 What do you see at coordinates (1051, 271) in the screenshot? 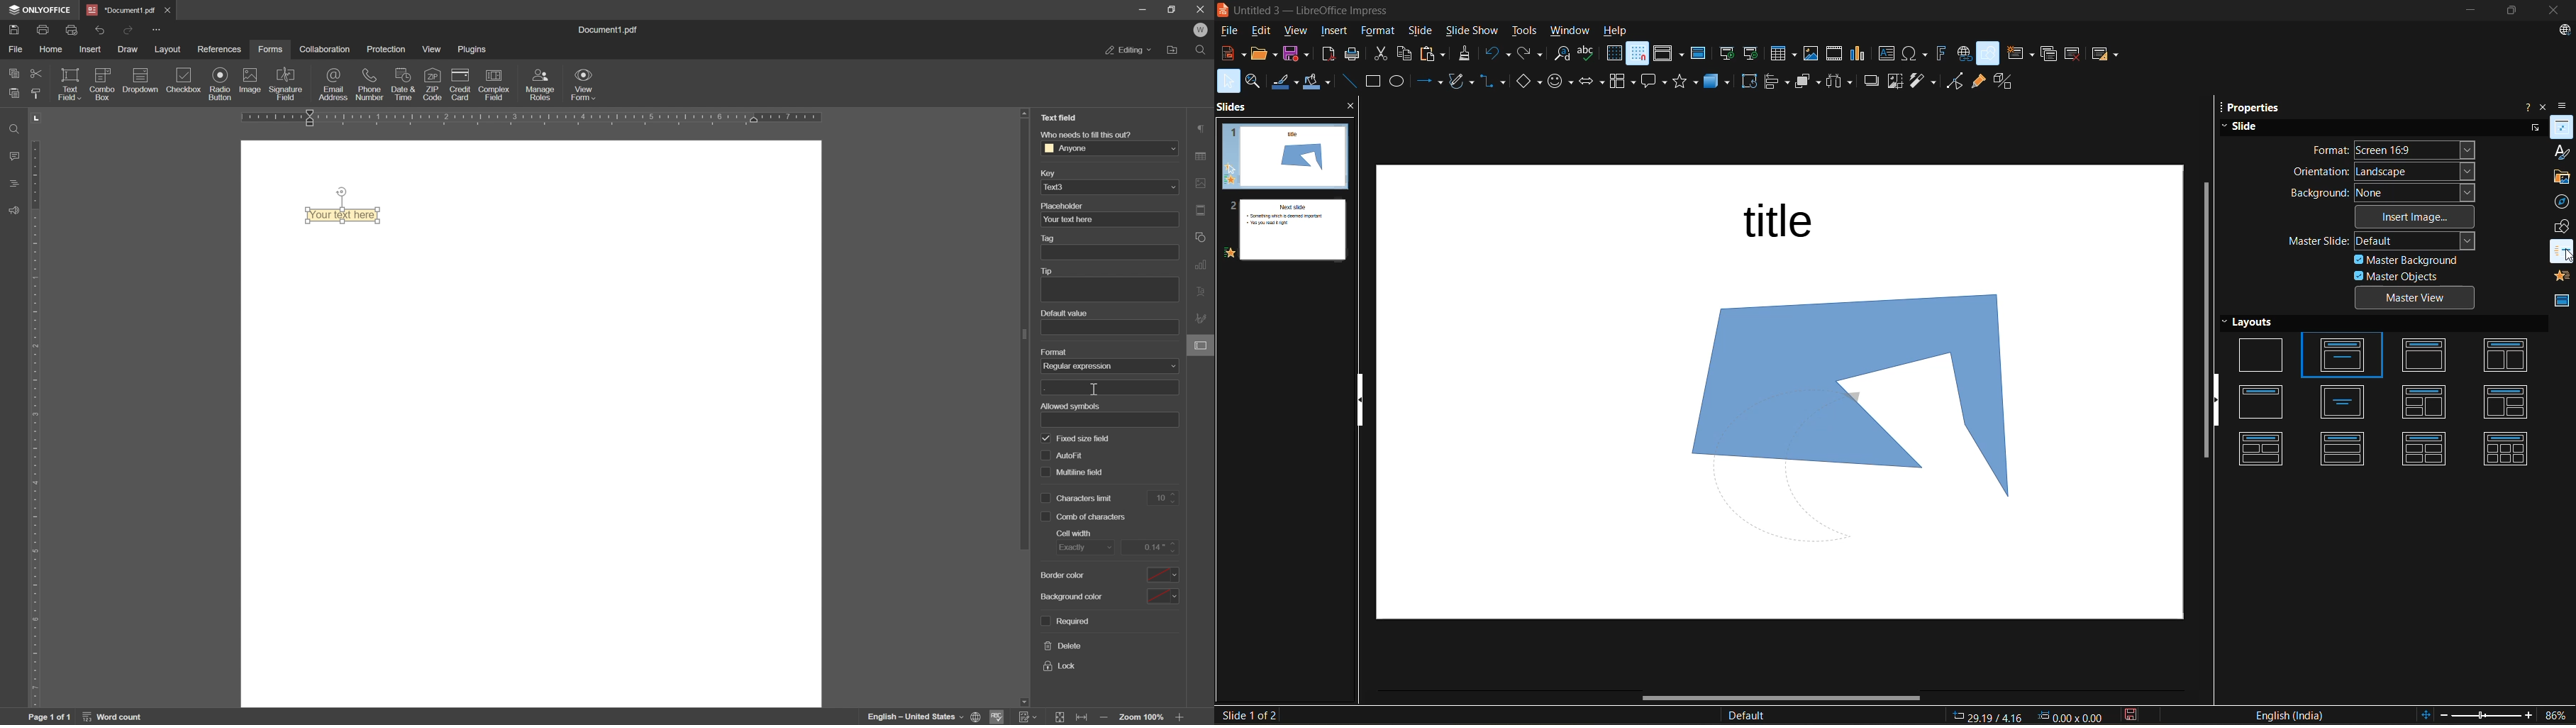
I see `tip` at bounding box center [1051, 271].